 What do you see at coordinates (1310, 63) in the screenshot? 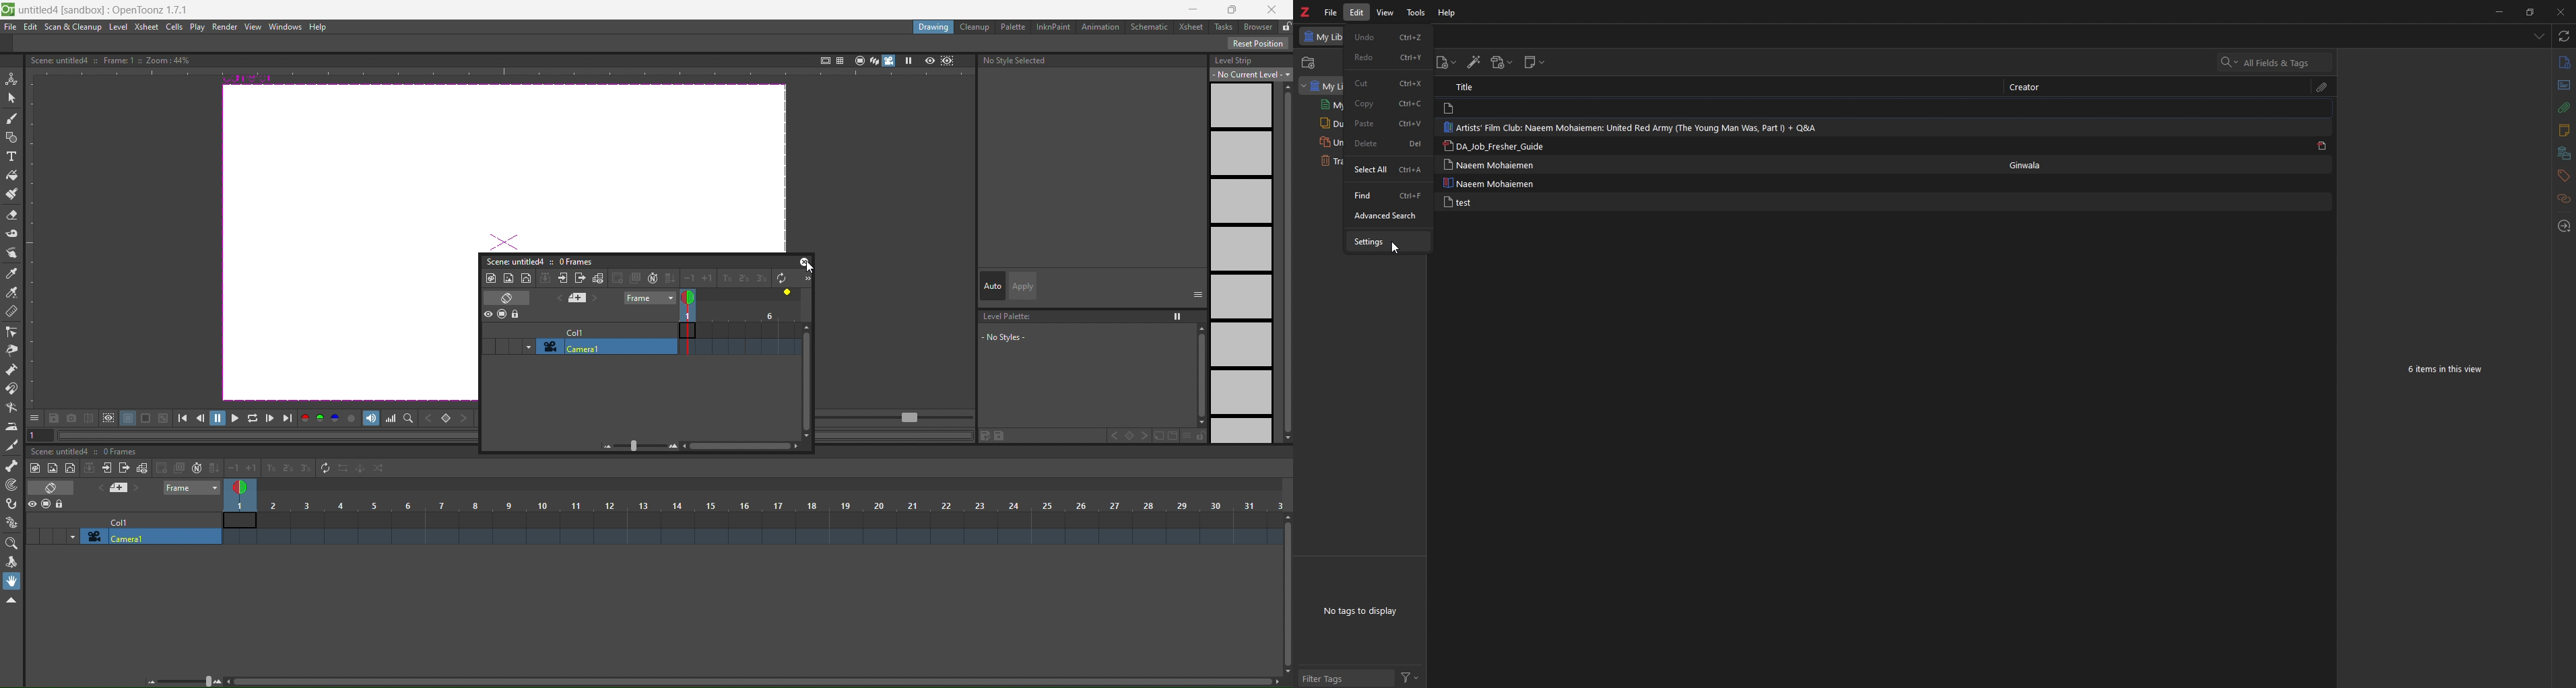
I see `add items` at bounding box center [1310, 63].